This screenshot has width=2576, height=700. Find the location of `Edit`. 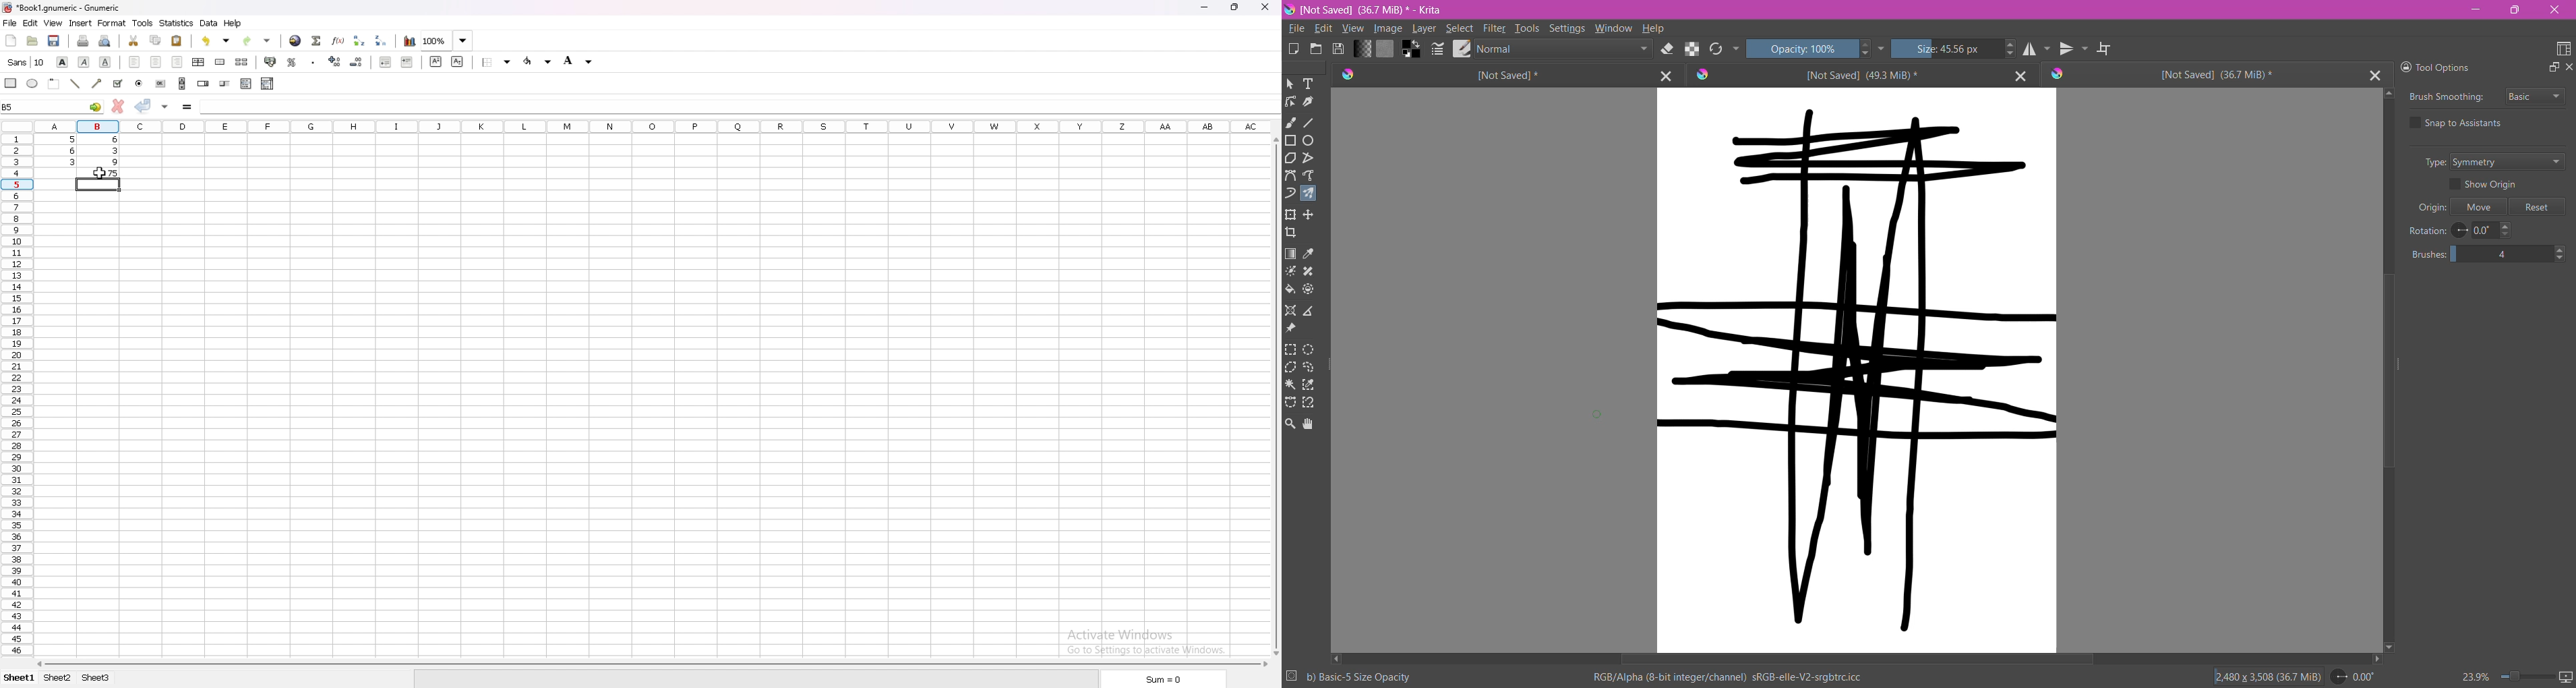

Edit is located at coordinates (1323, 28).